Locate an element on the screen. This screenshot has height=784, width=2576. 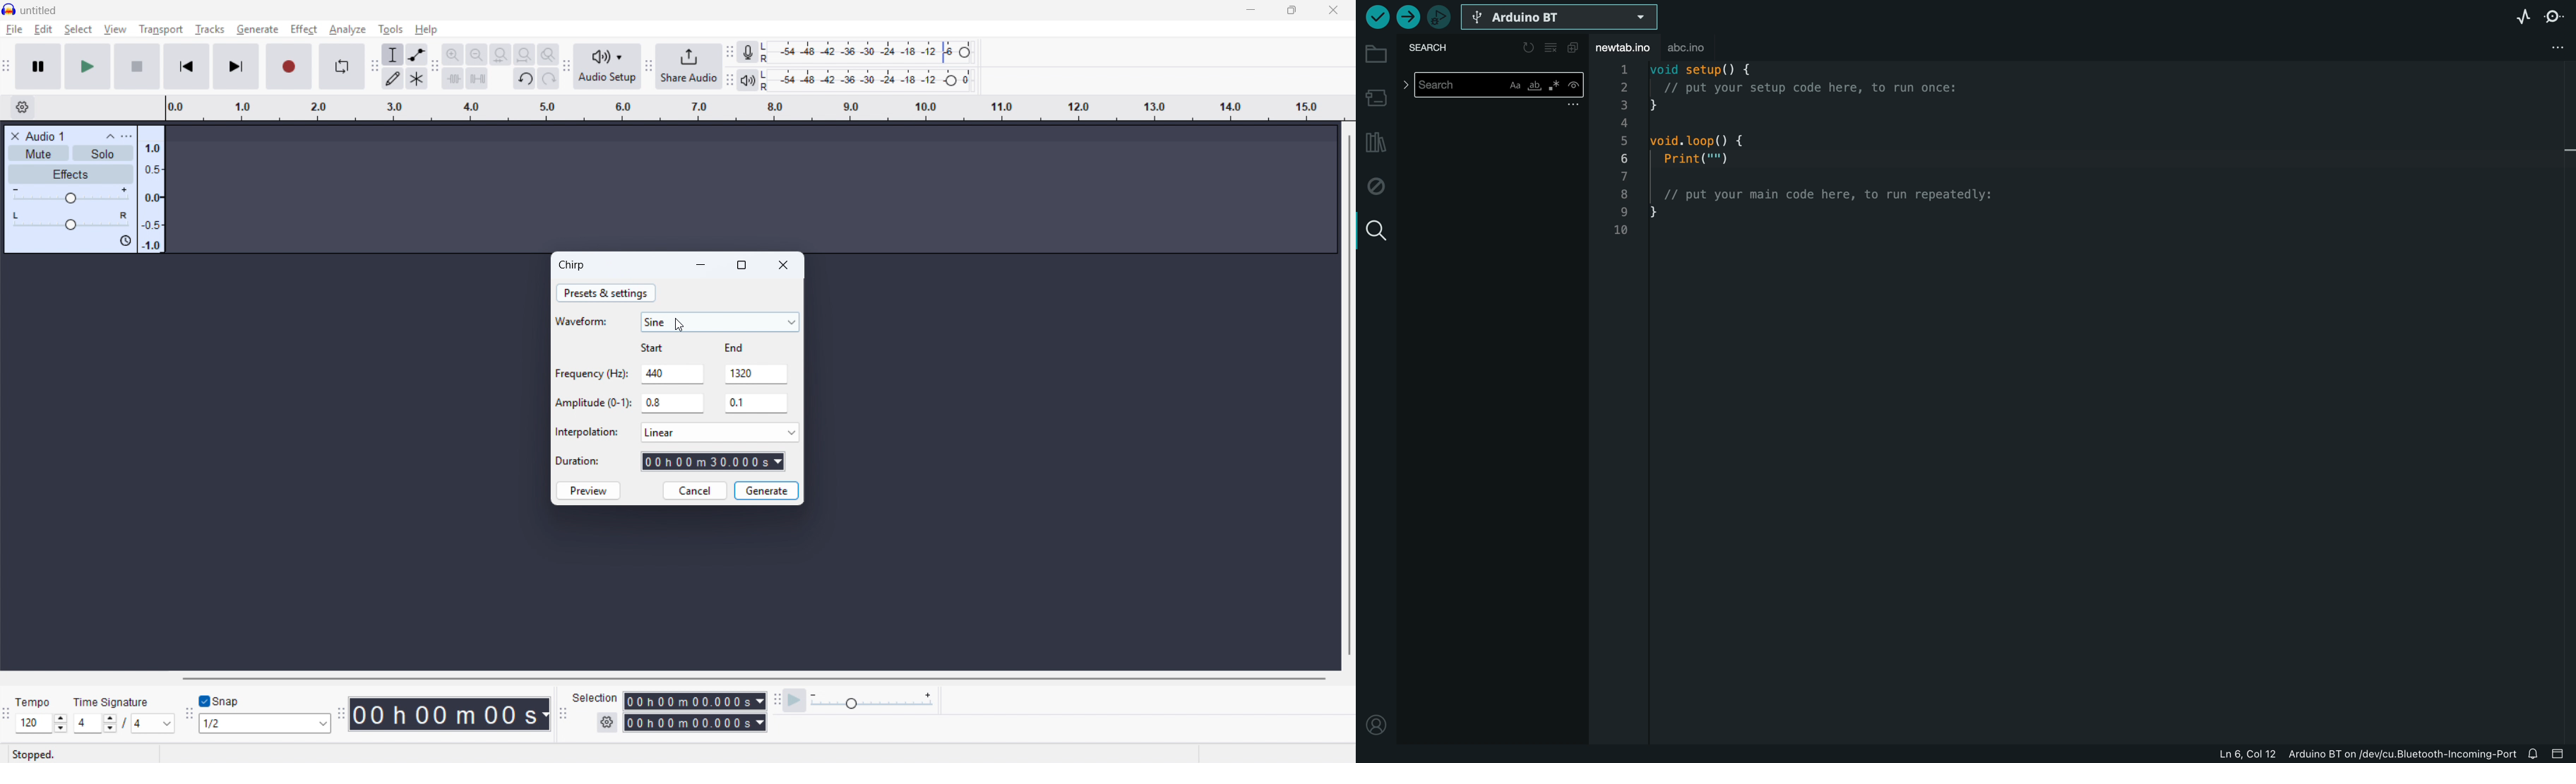
Close  is located at coordinates (1332, 10).